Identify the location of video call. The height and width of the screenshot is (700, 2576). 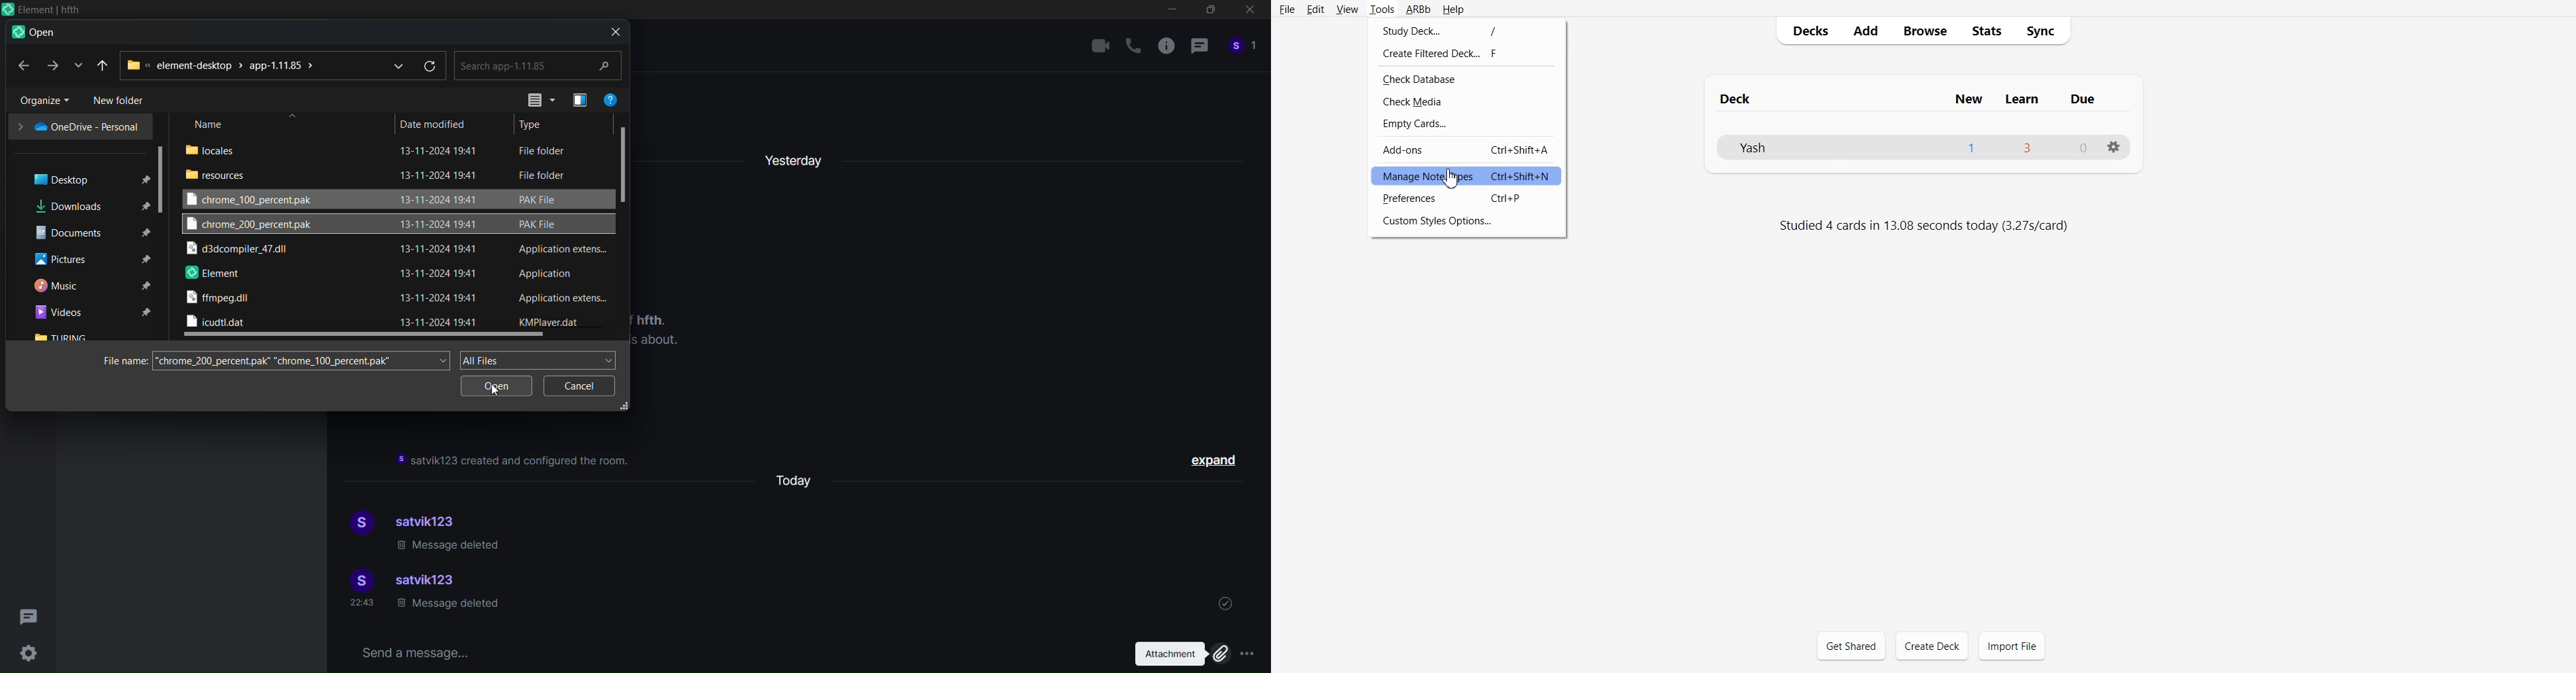
(1101, 45).